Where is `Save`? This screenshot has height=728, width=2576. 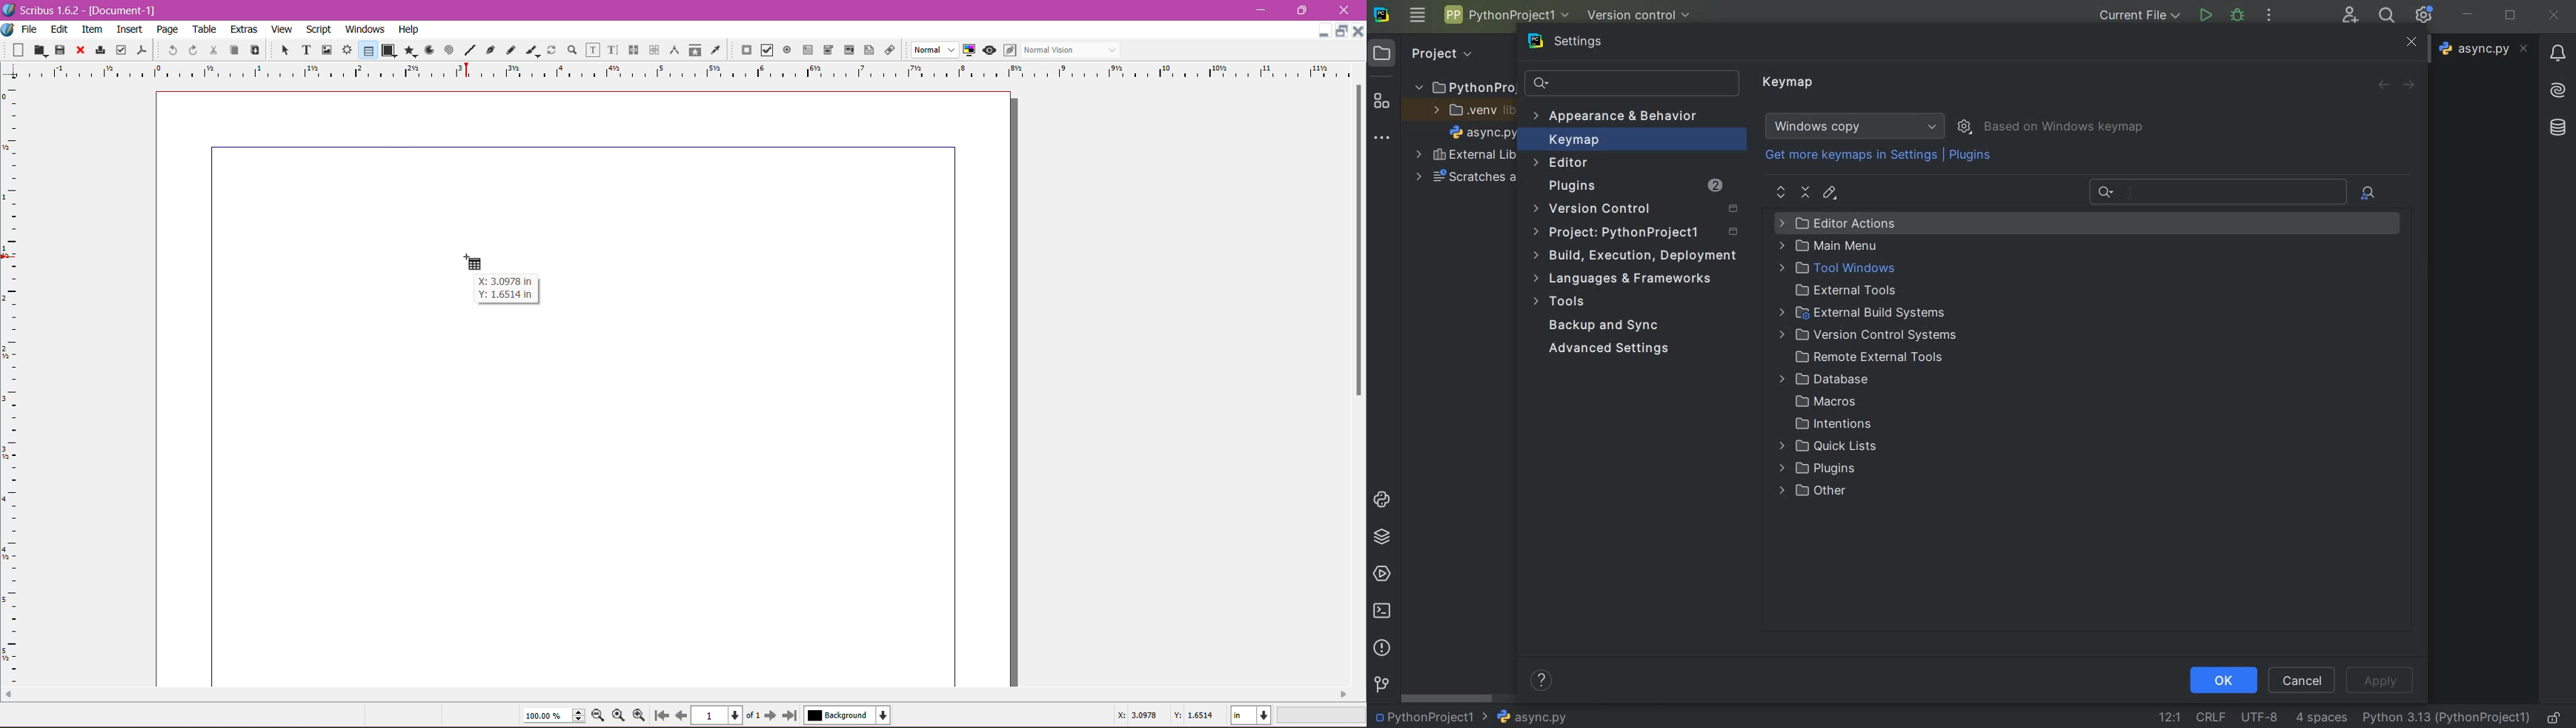
Save is located at coordinates (61, 49).